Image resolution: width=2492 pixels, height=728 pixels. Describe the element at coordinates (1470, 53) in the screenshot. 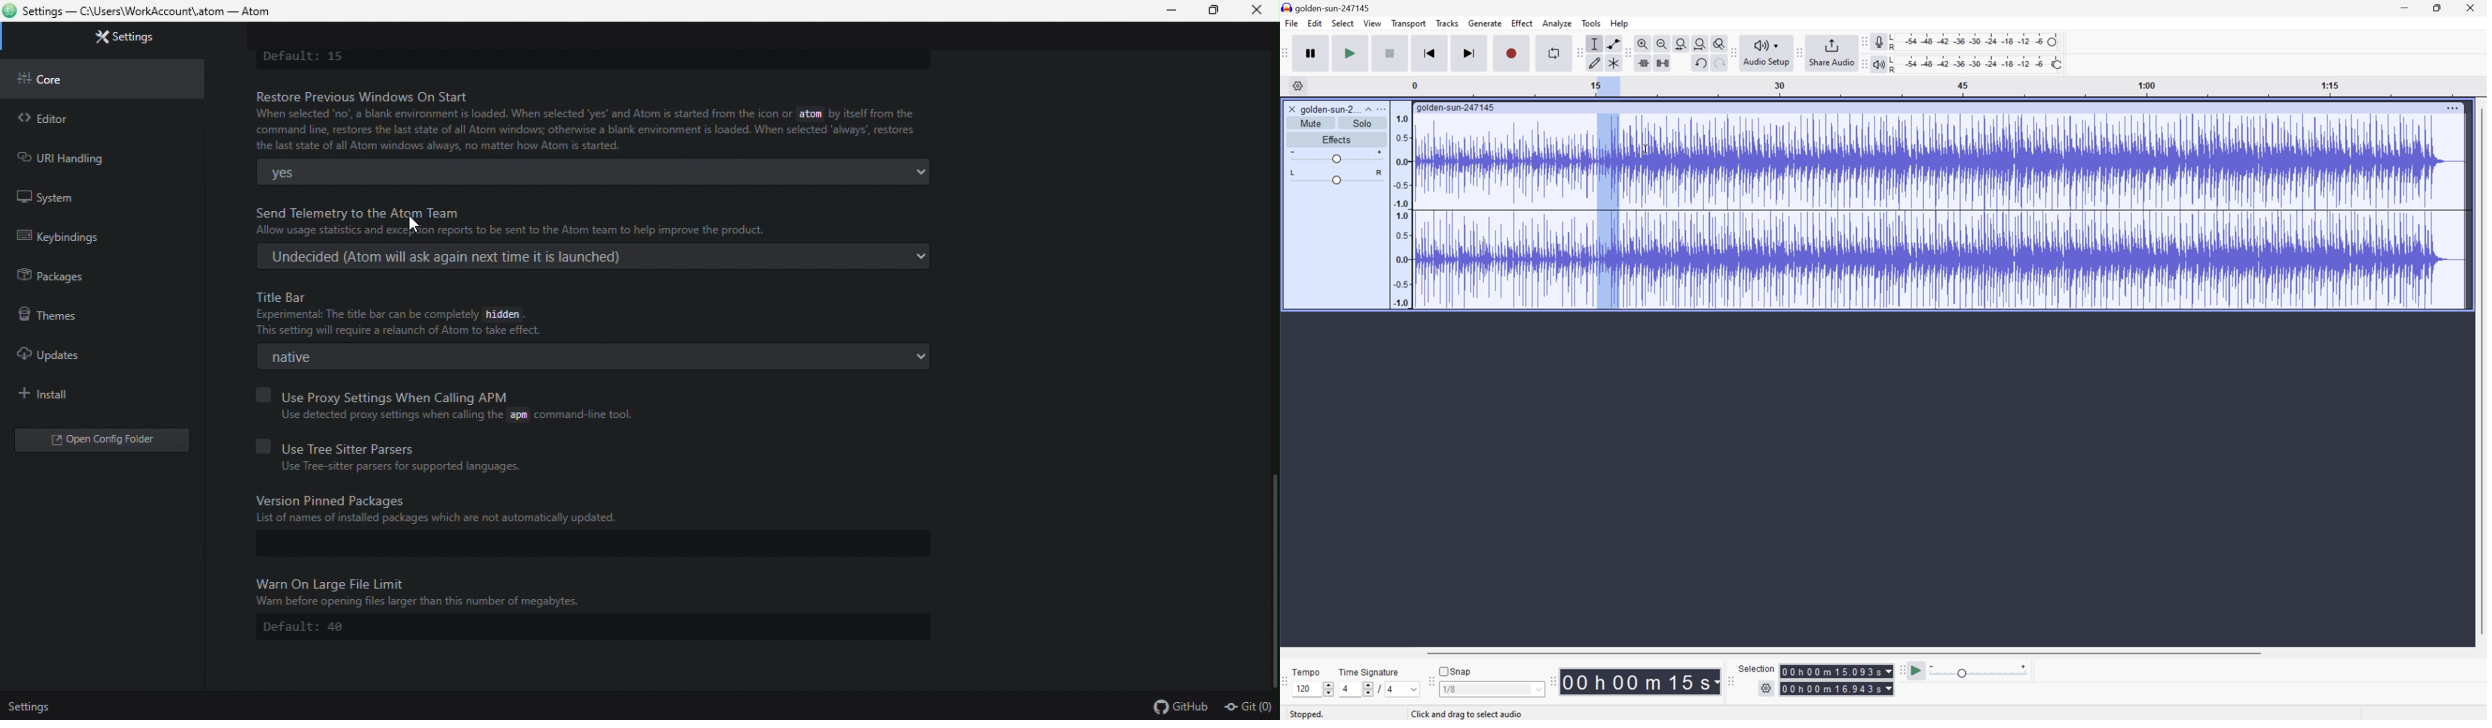

I see `Skip to end` at that location.